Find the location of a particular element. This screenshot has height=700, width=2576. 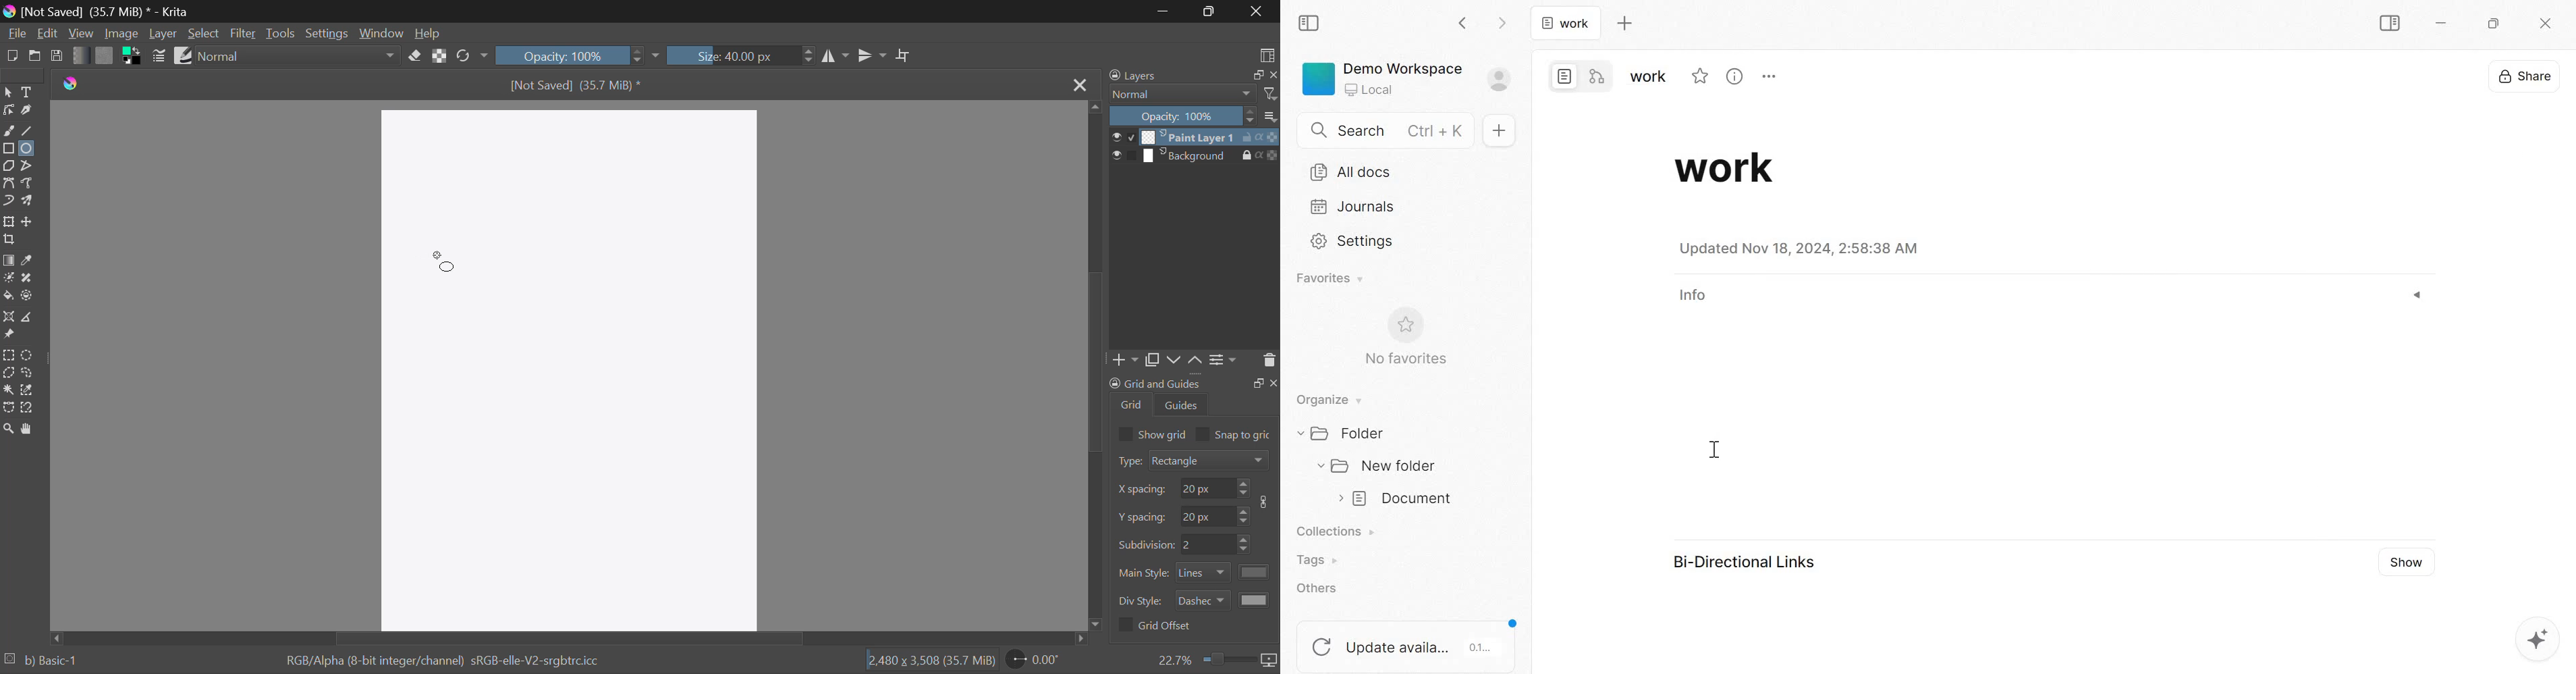

MOUSE_DOWN Cursor Position is located at coordinates (445, 266).